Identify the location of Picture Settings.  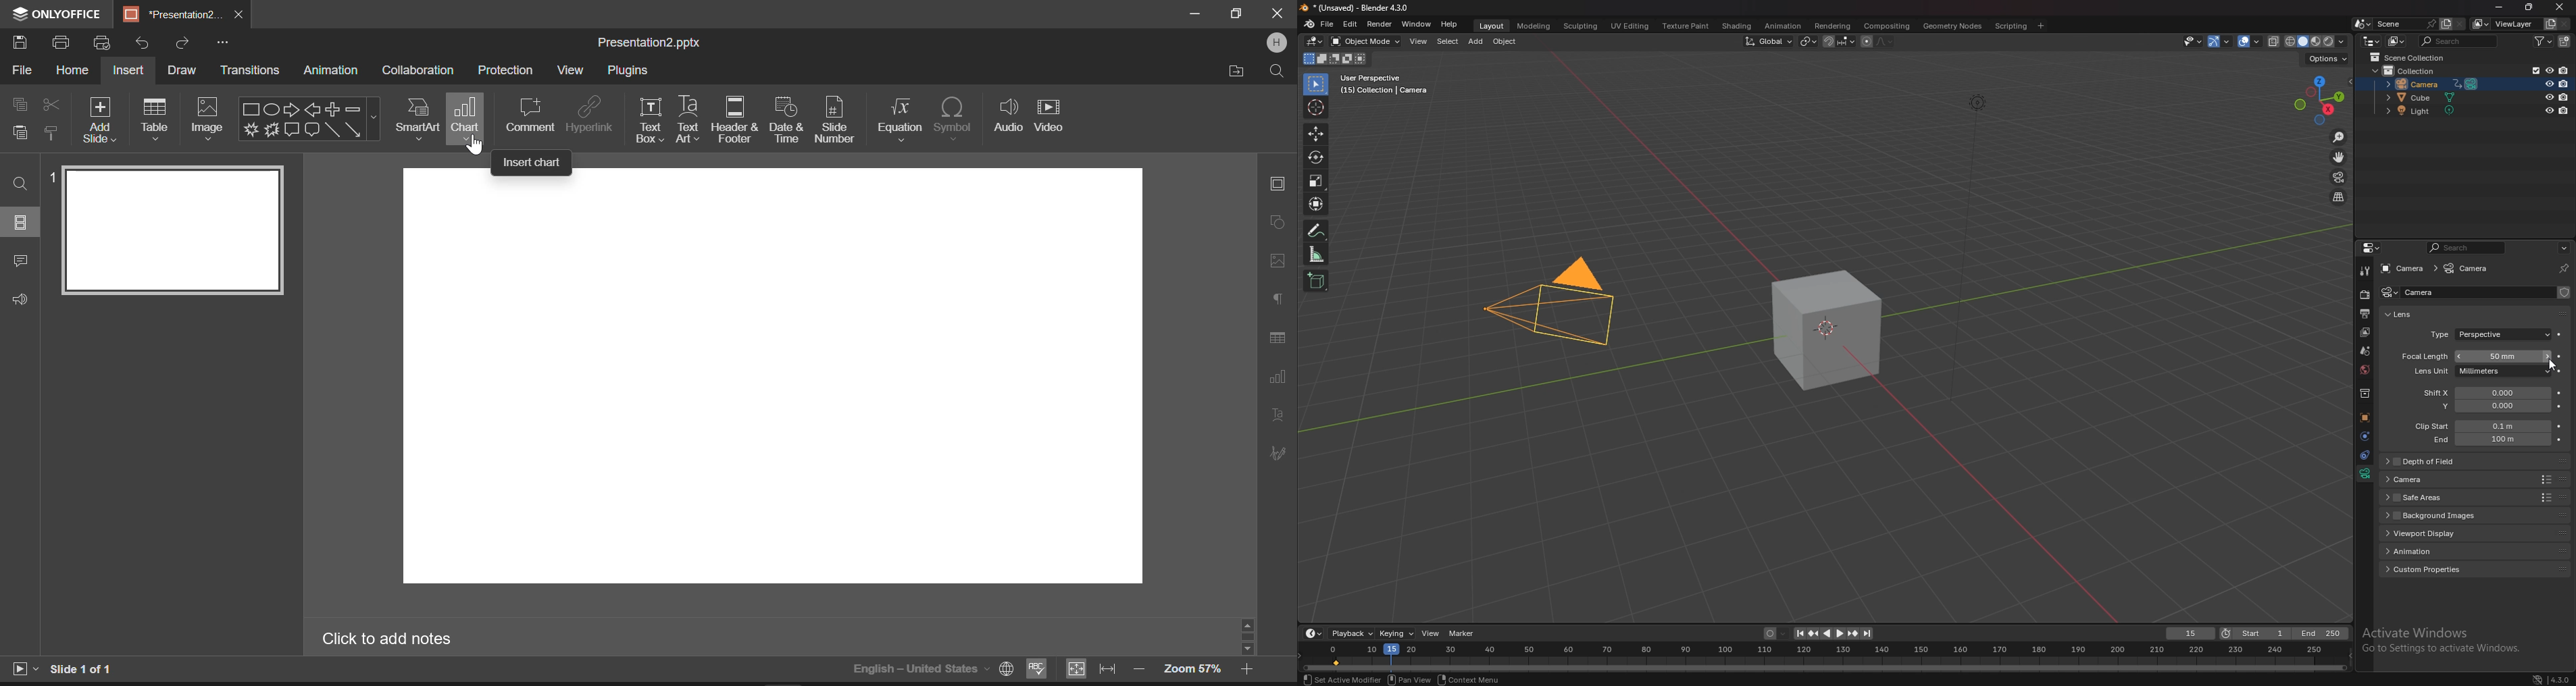
(1274, 260).